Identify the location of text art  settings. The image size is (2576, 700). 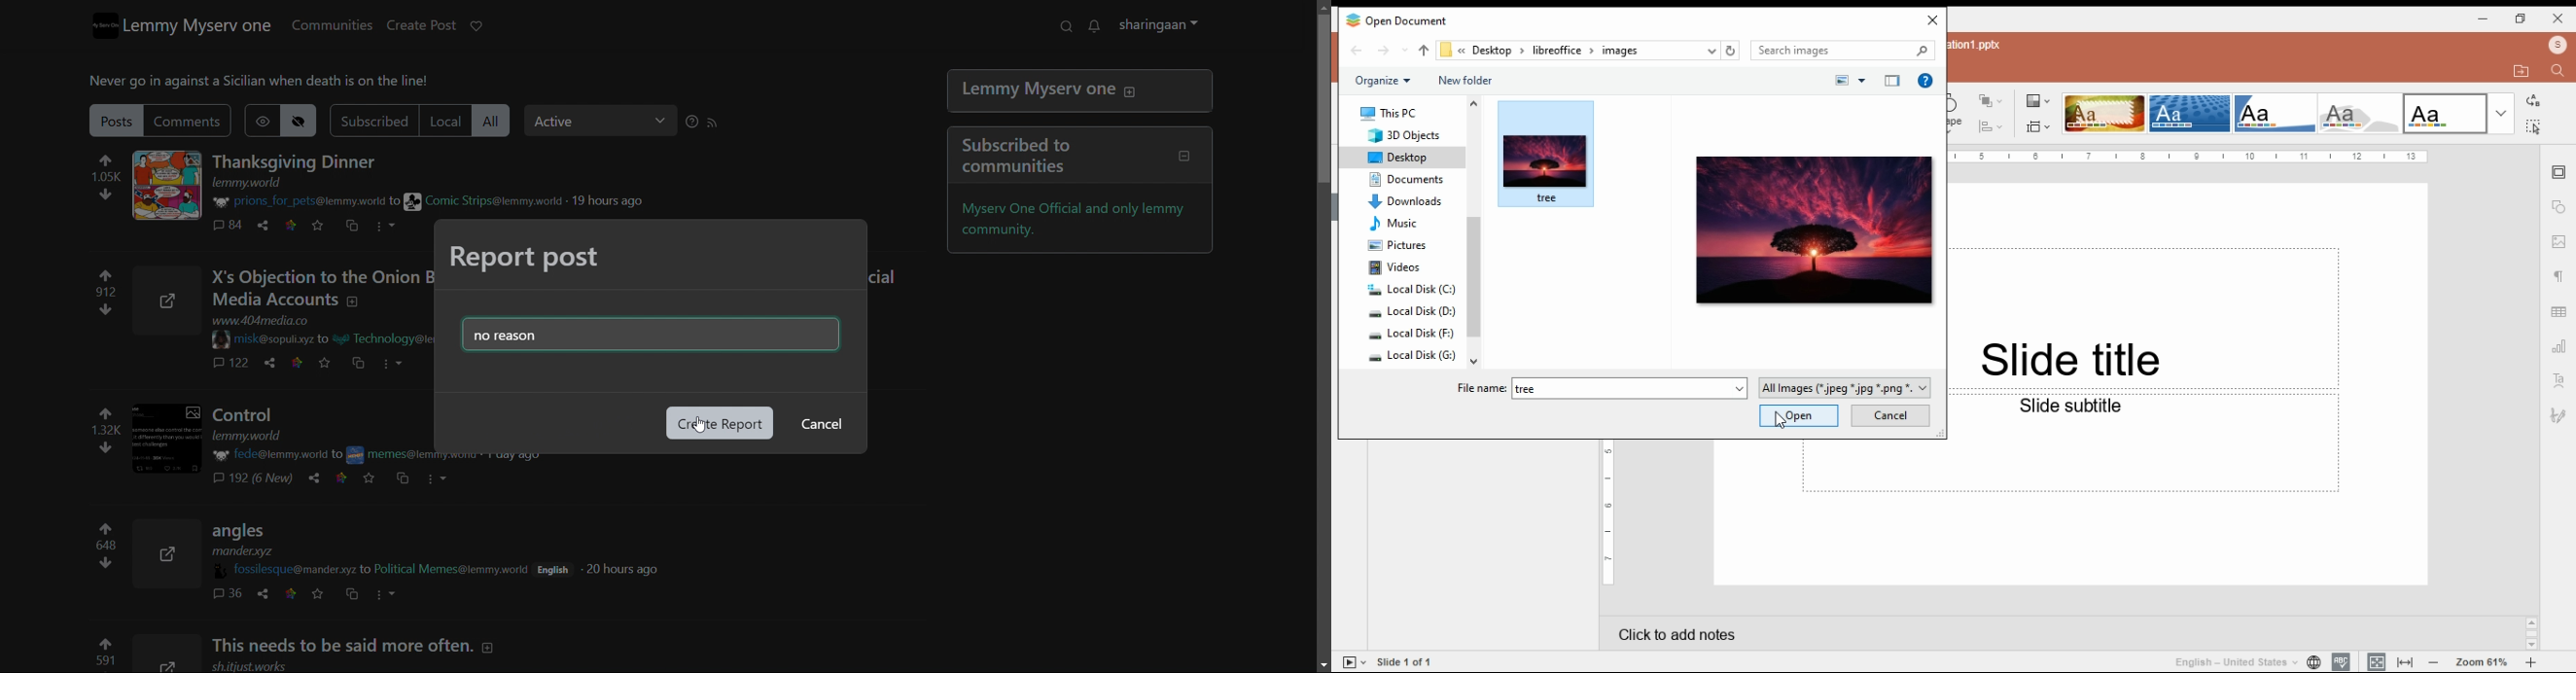
(2558, 379).